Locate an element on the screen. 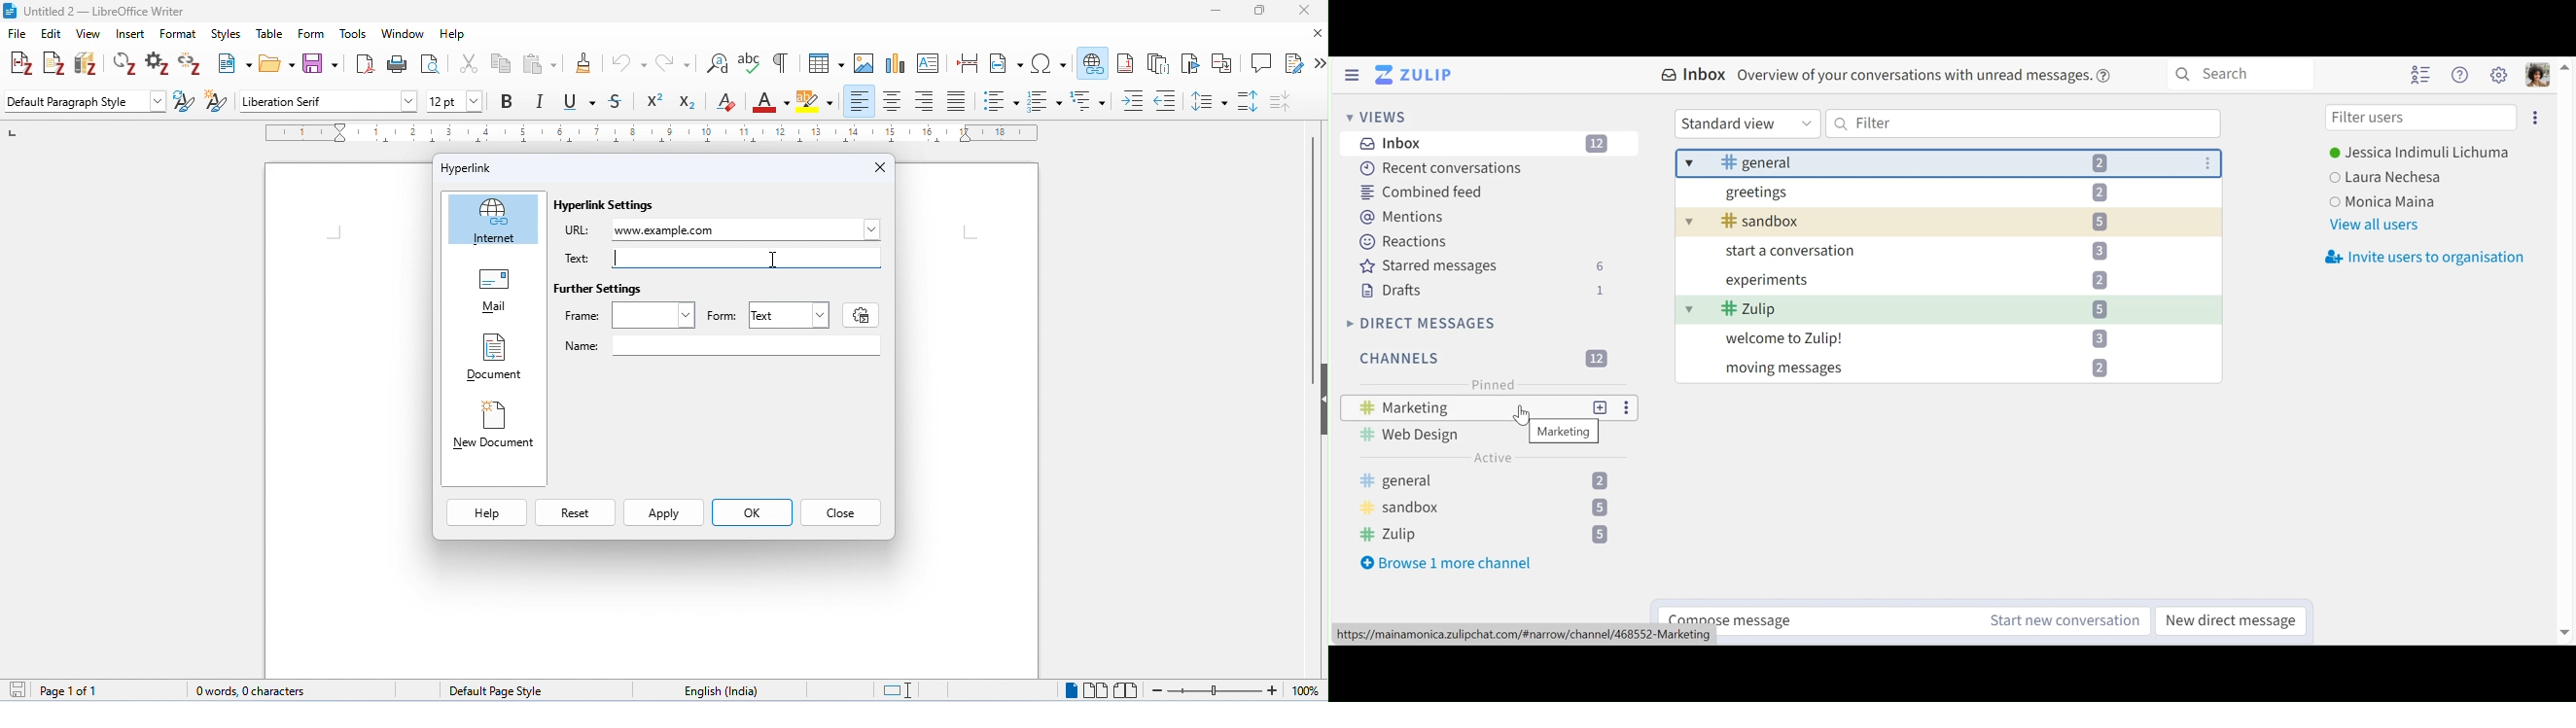  set document preference is located at coordinates (159, 63).